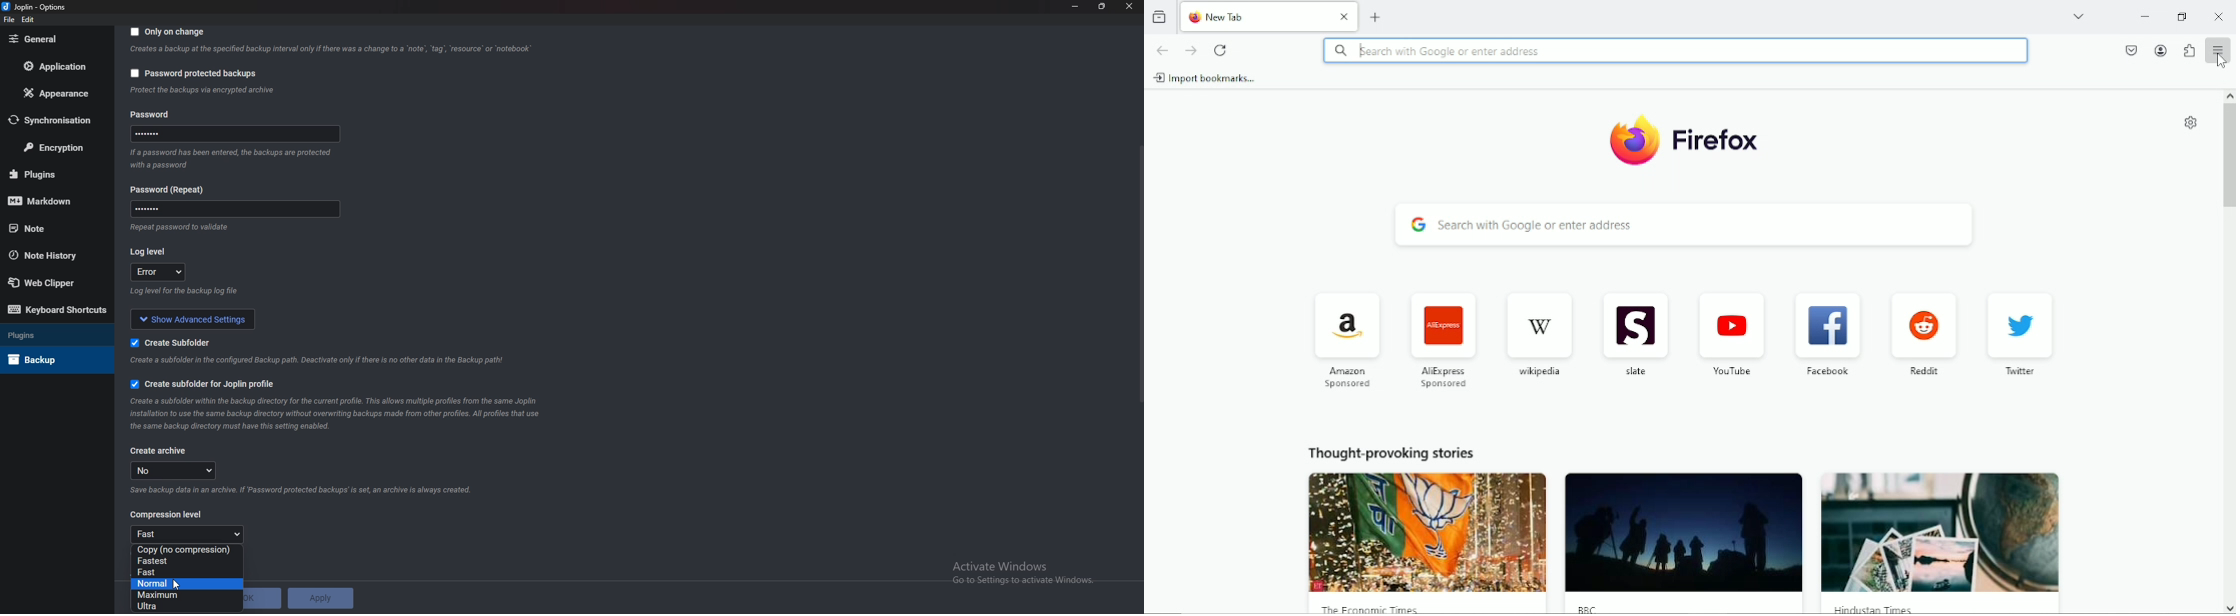 The image size is (2240, 616). Describe the element at coordinates (2192, 122) in the screenshot. I see `customize new tab` at that location.